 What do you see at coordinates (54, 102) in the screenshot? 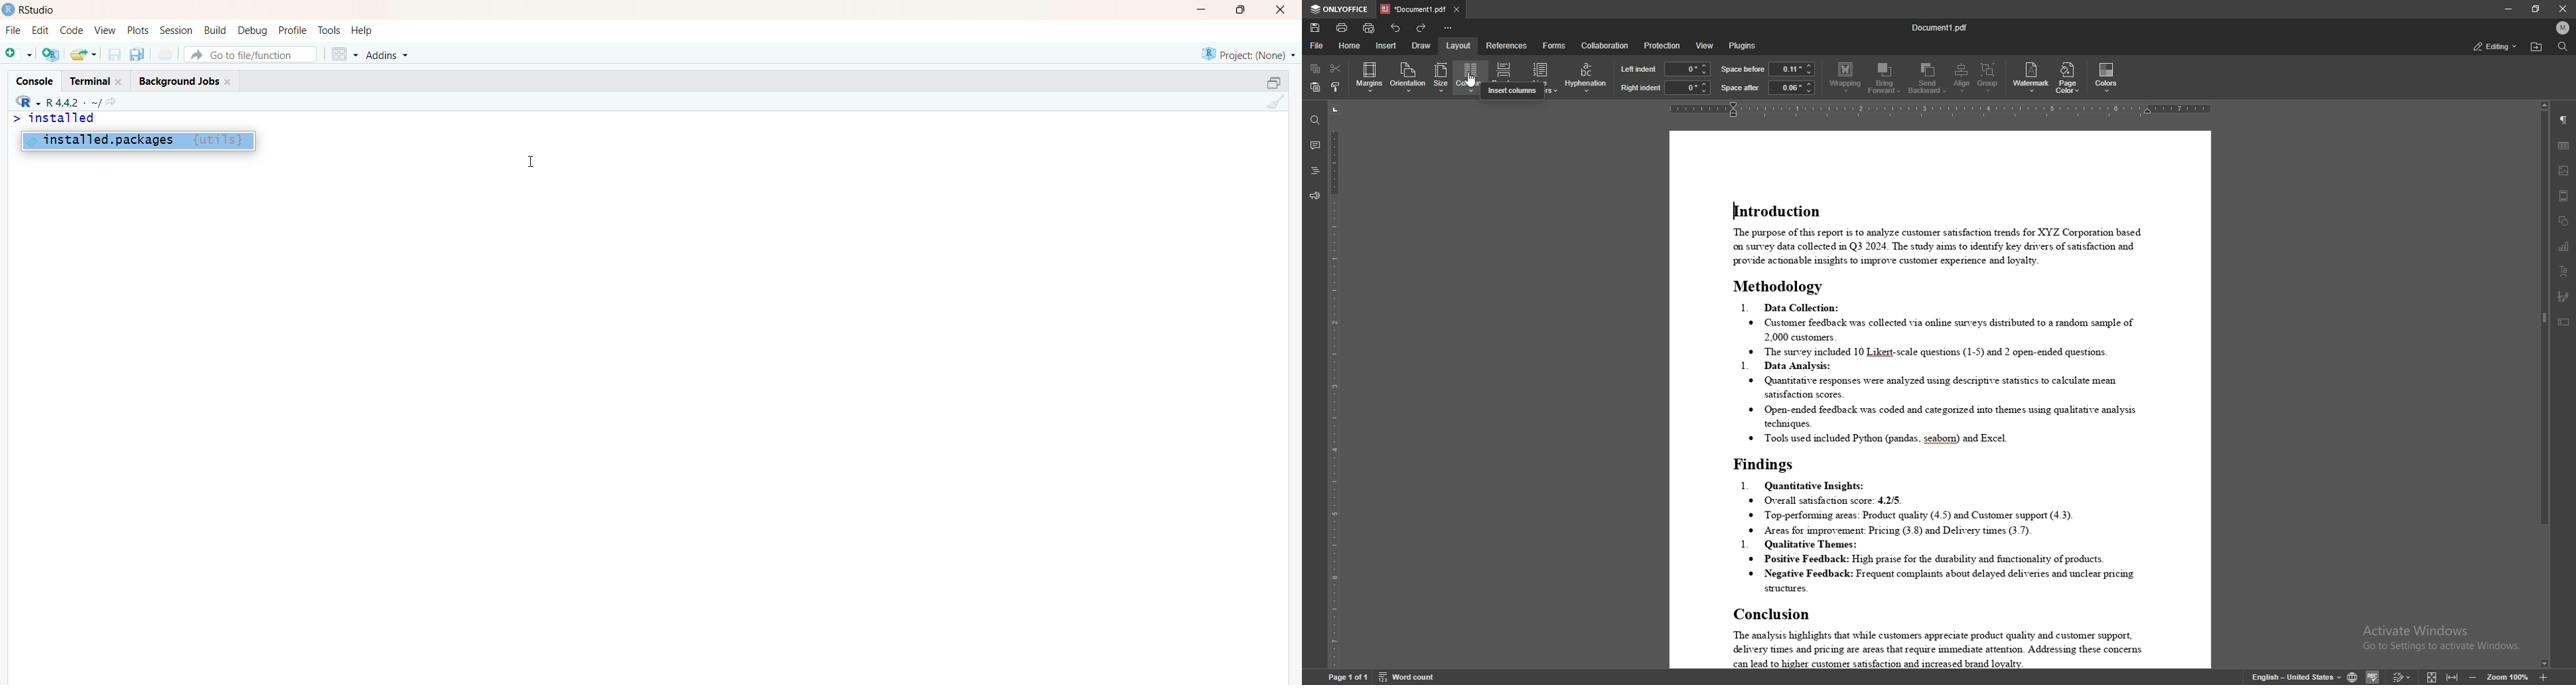
I see `R 4.4.2` at bounding box center [54, 102].